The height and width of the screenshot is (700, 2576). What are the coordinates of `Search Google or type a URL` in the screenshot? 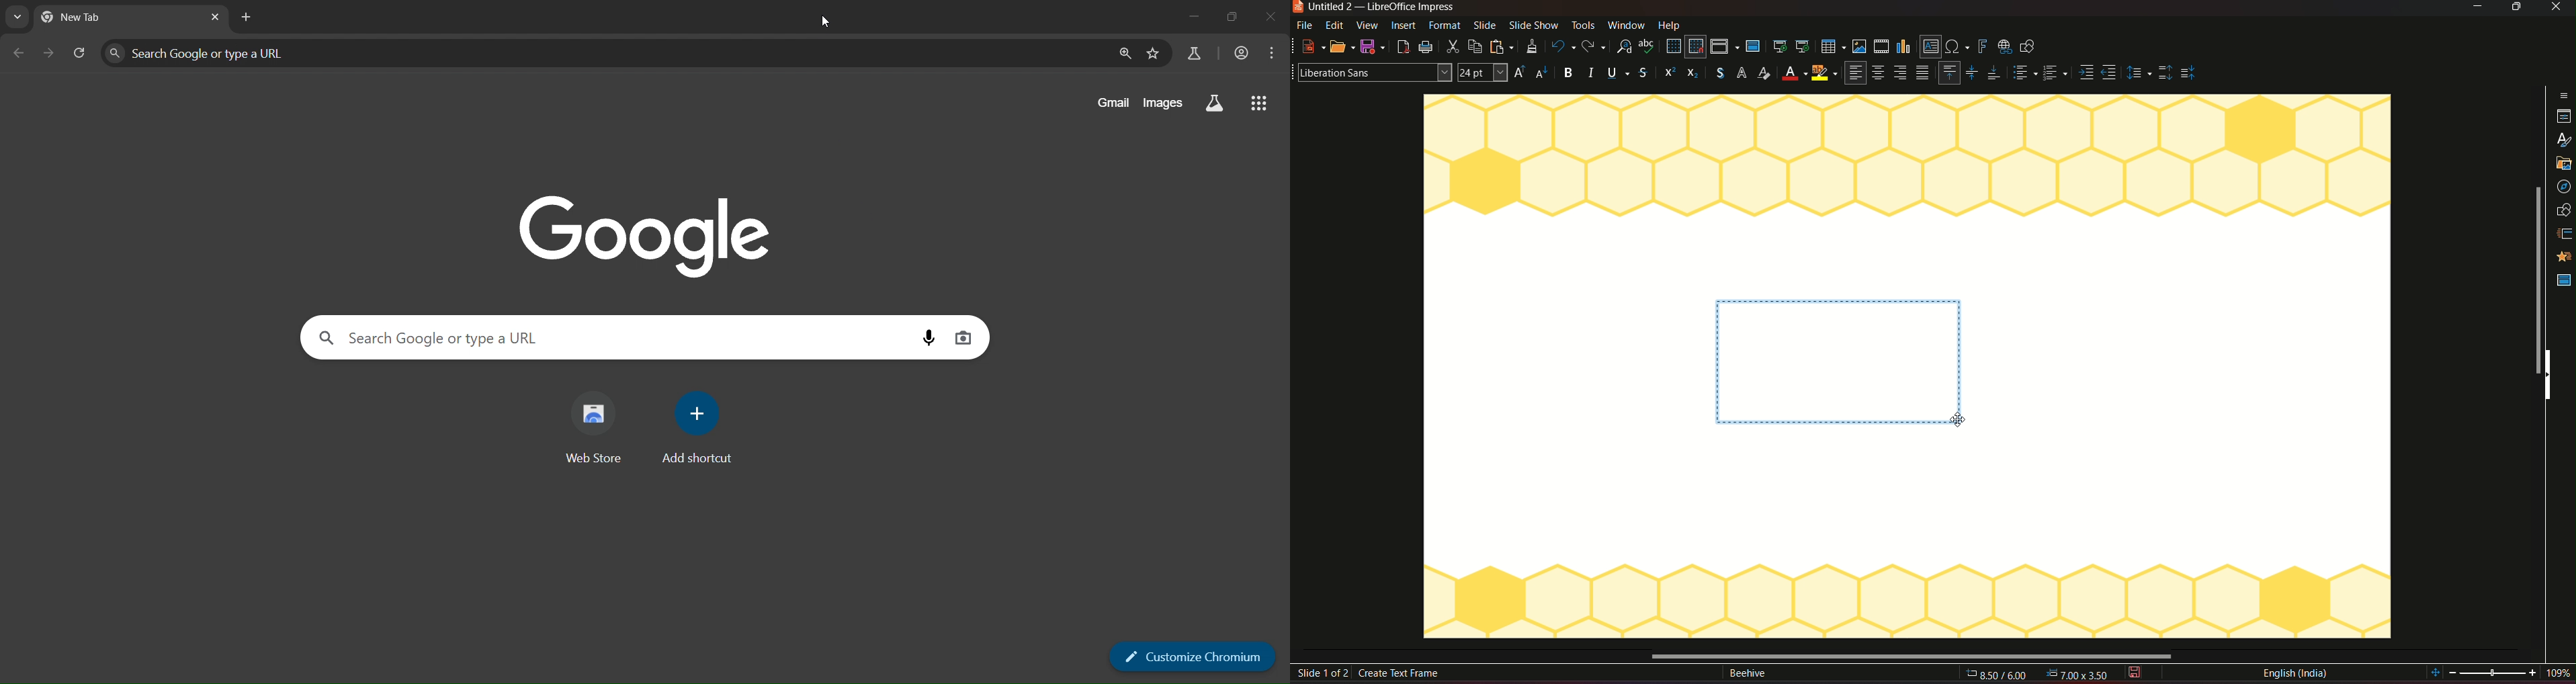 It's located at (213, 53).